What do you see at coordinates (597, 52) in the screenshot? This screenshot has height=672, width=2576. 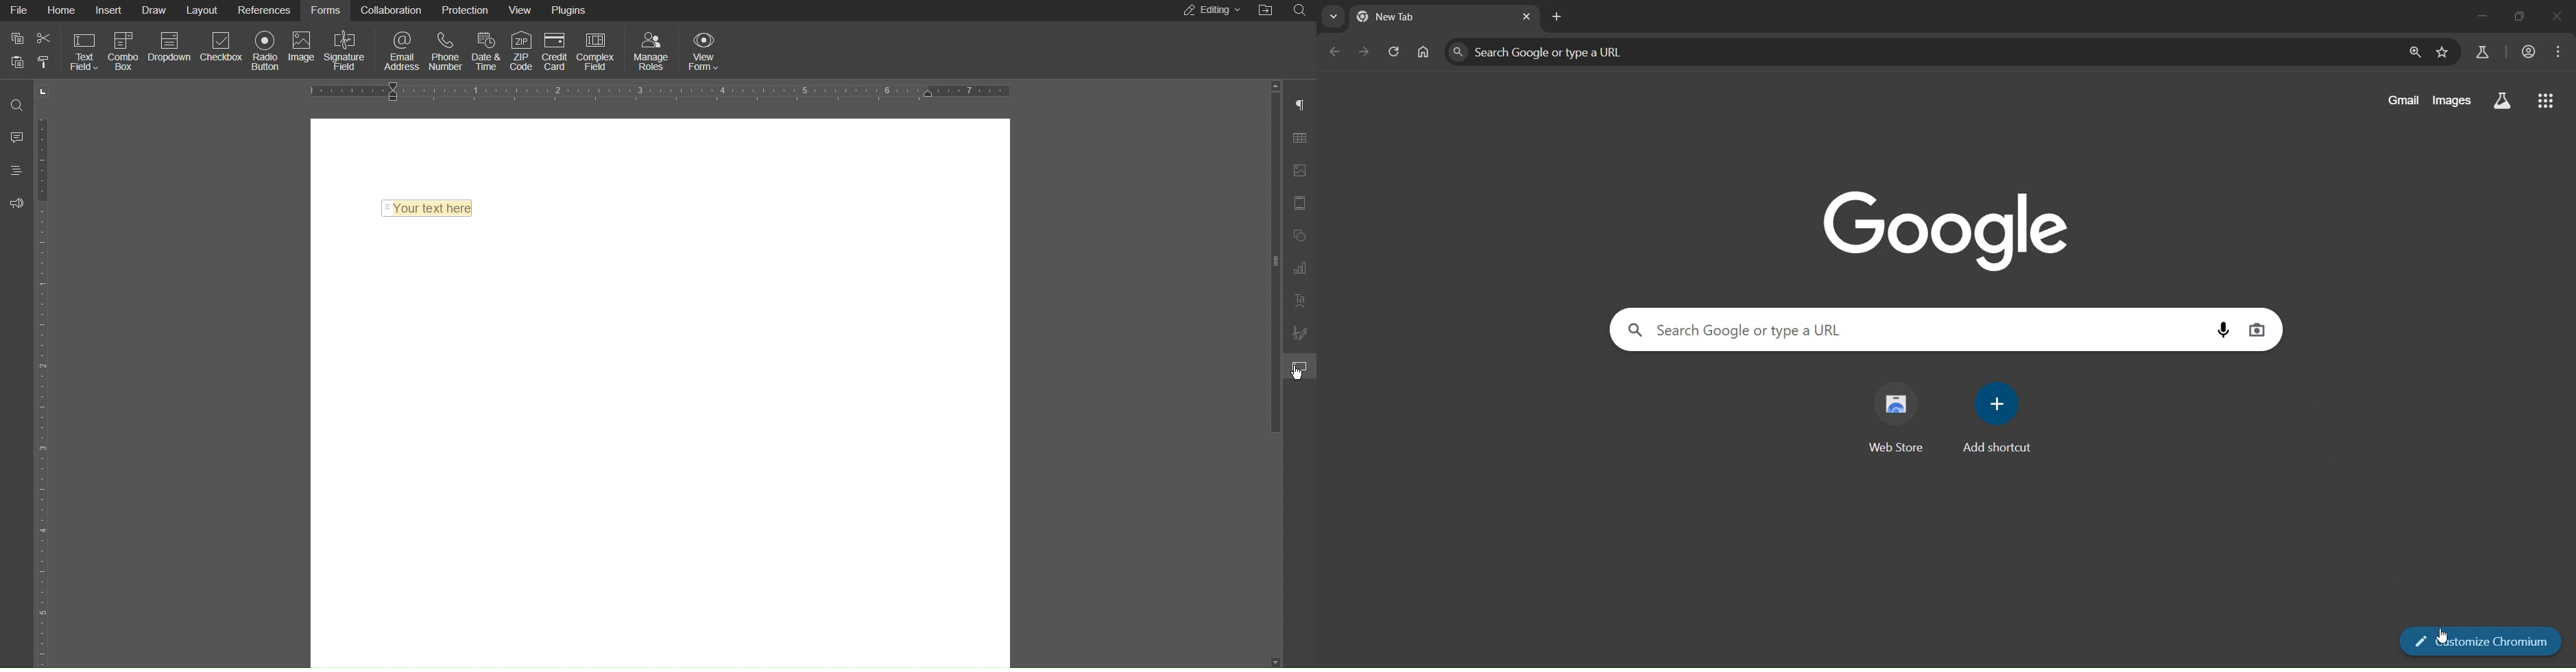 I see `Complex Field` at bounding box center [597, 52].